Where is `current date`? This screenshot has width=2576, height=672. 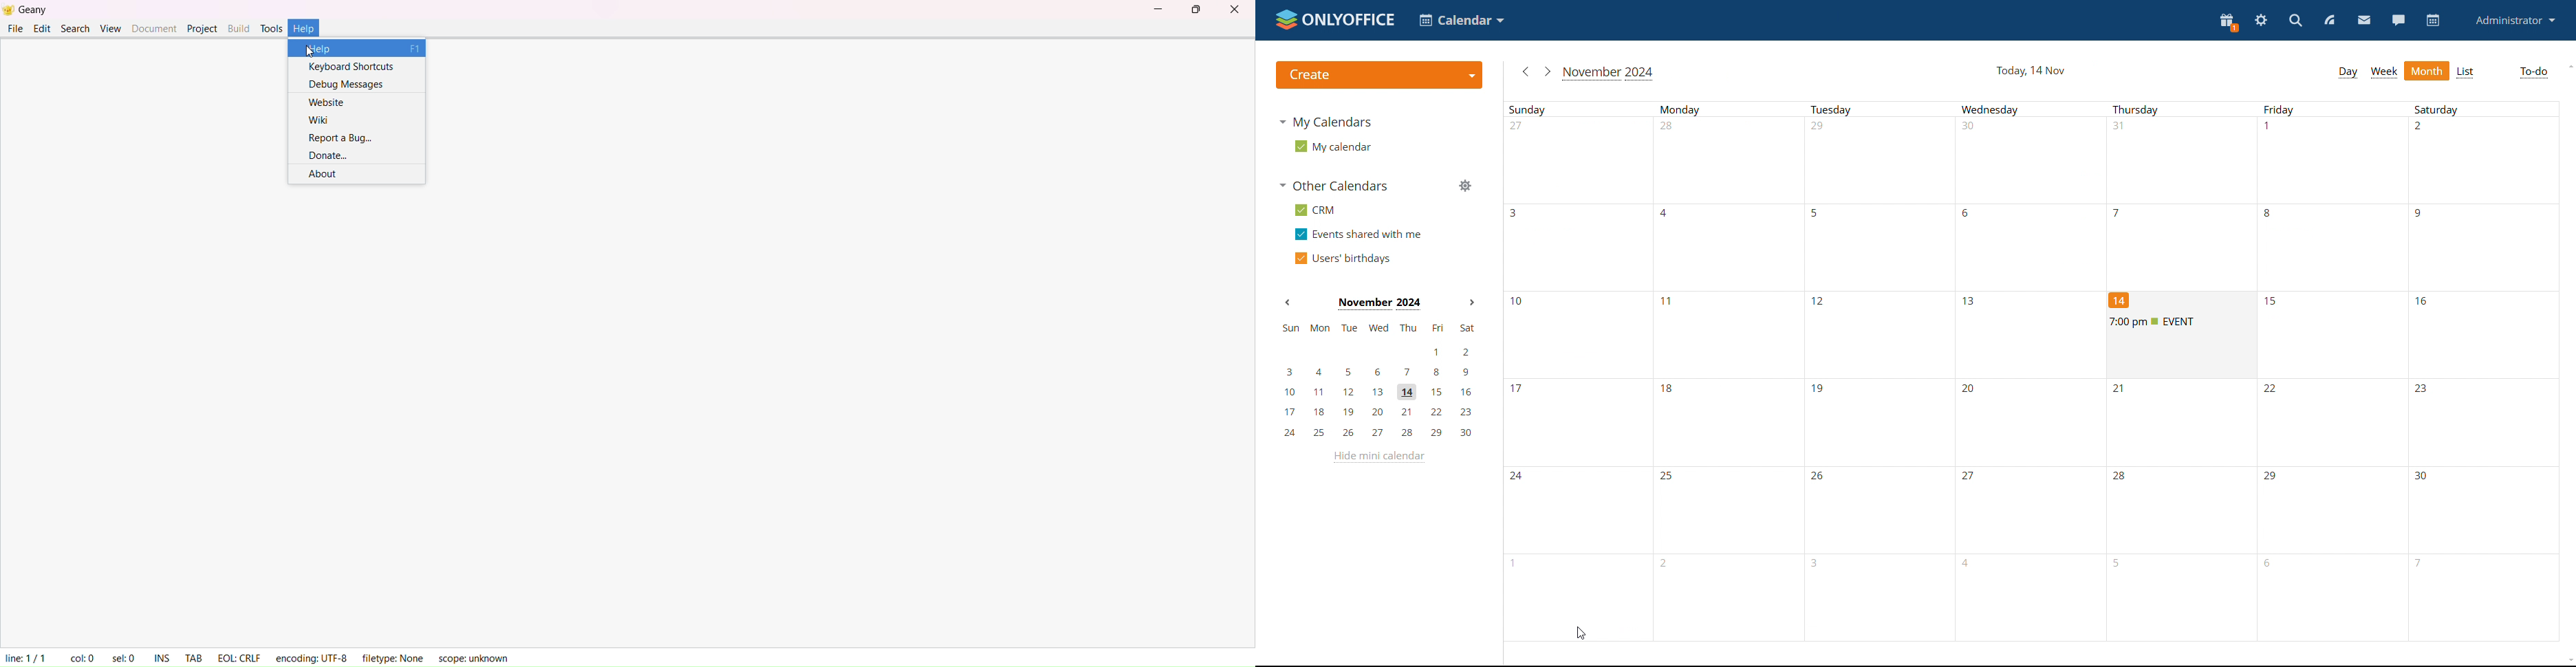 current date is located at coordinates (2029, 69).